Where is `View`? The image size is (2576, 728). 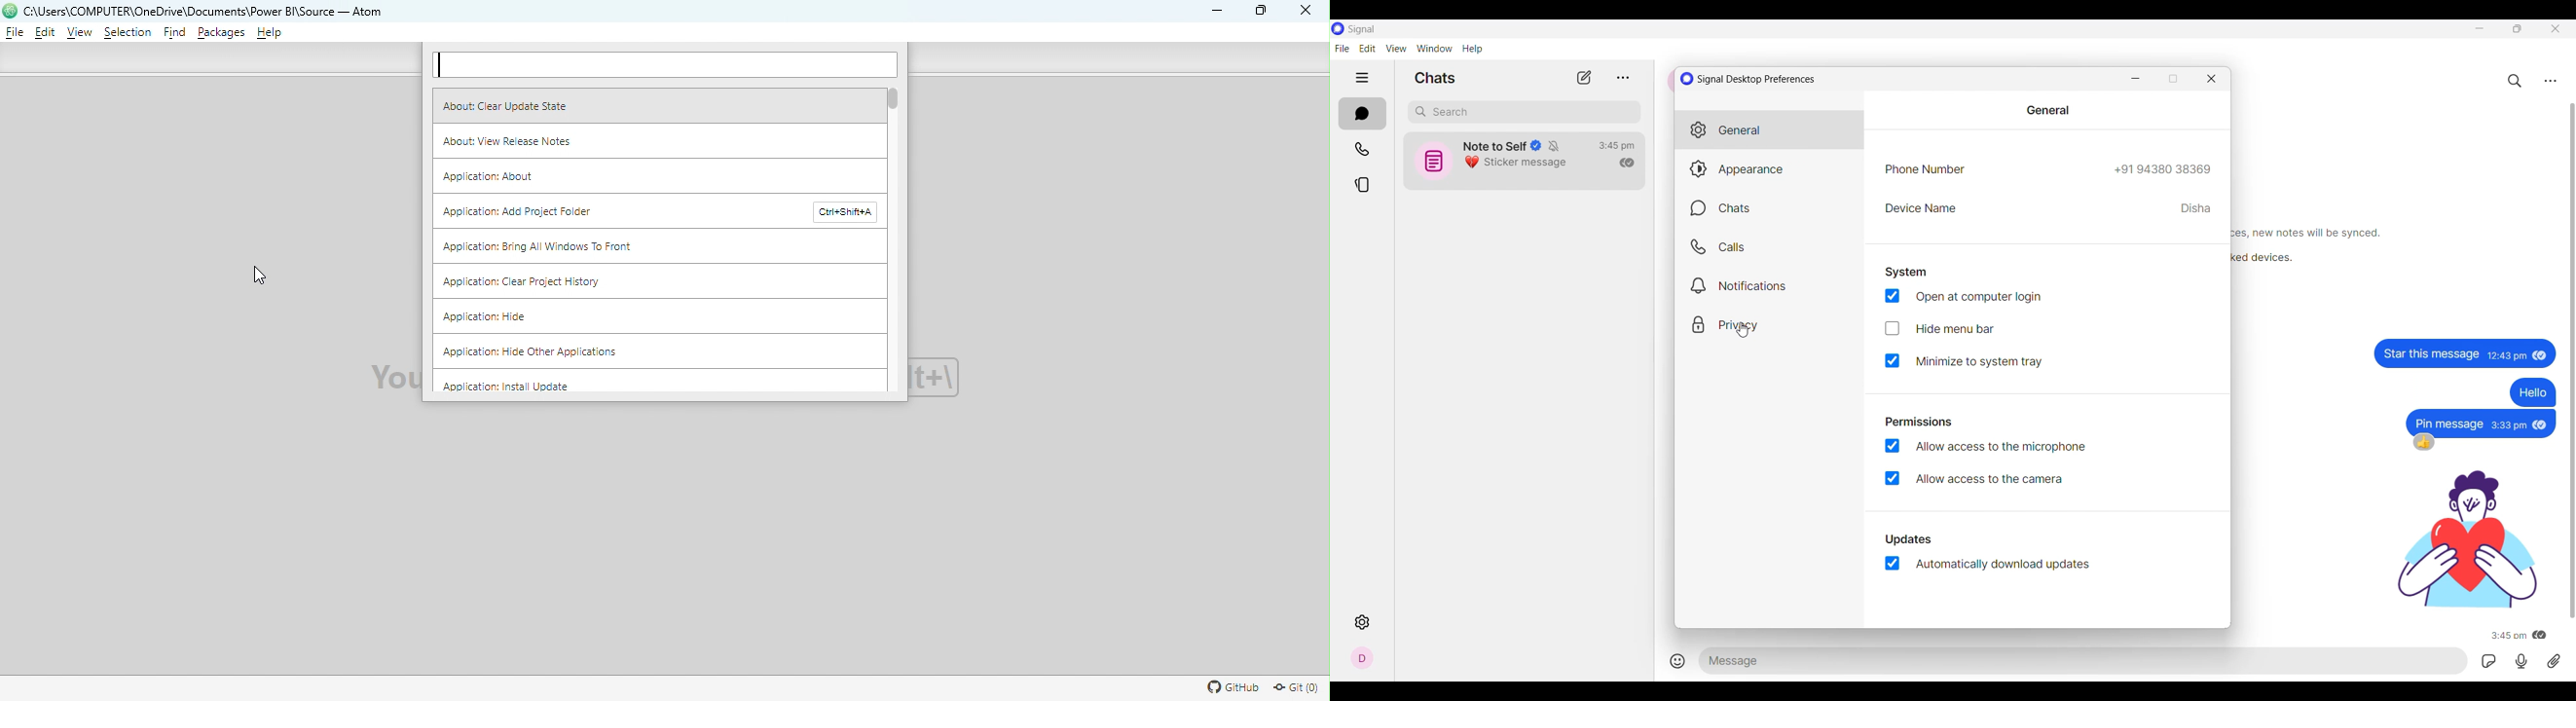
View is located at coordinates (82, 33).